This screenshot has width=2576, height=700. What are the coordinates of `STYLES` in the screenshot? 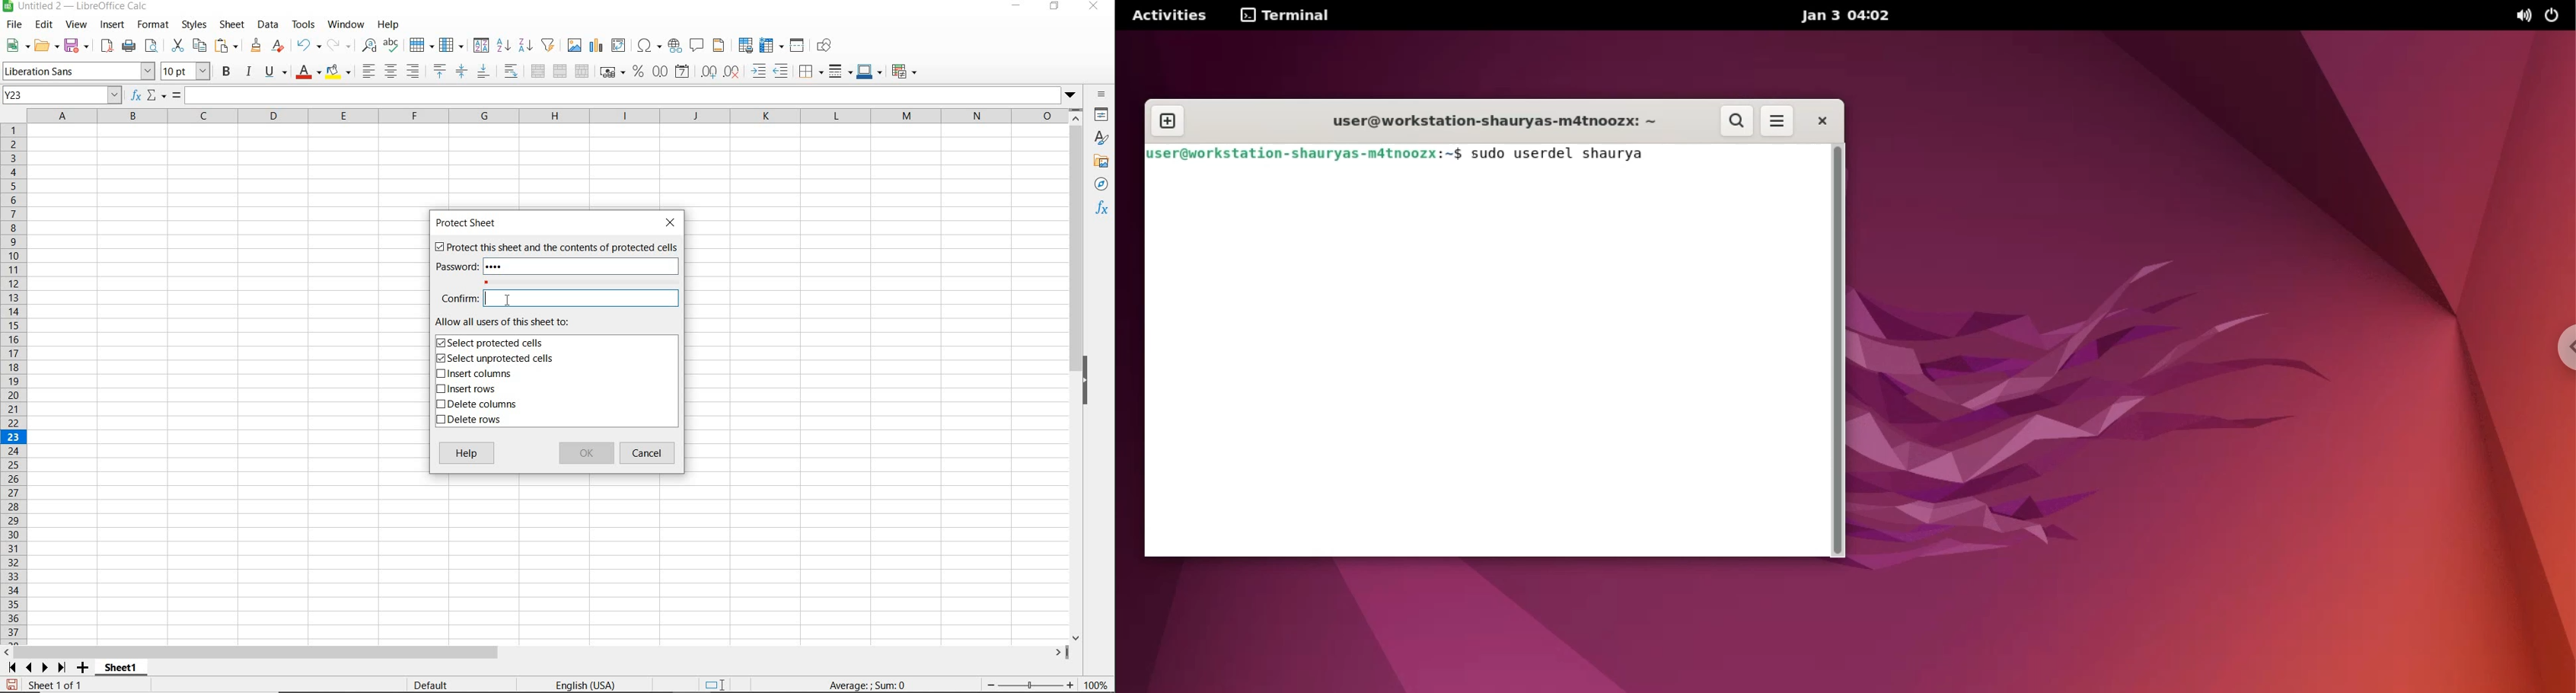 It's located at (1101, 138).